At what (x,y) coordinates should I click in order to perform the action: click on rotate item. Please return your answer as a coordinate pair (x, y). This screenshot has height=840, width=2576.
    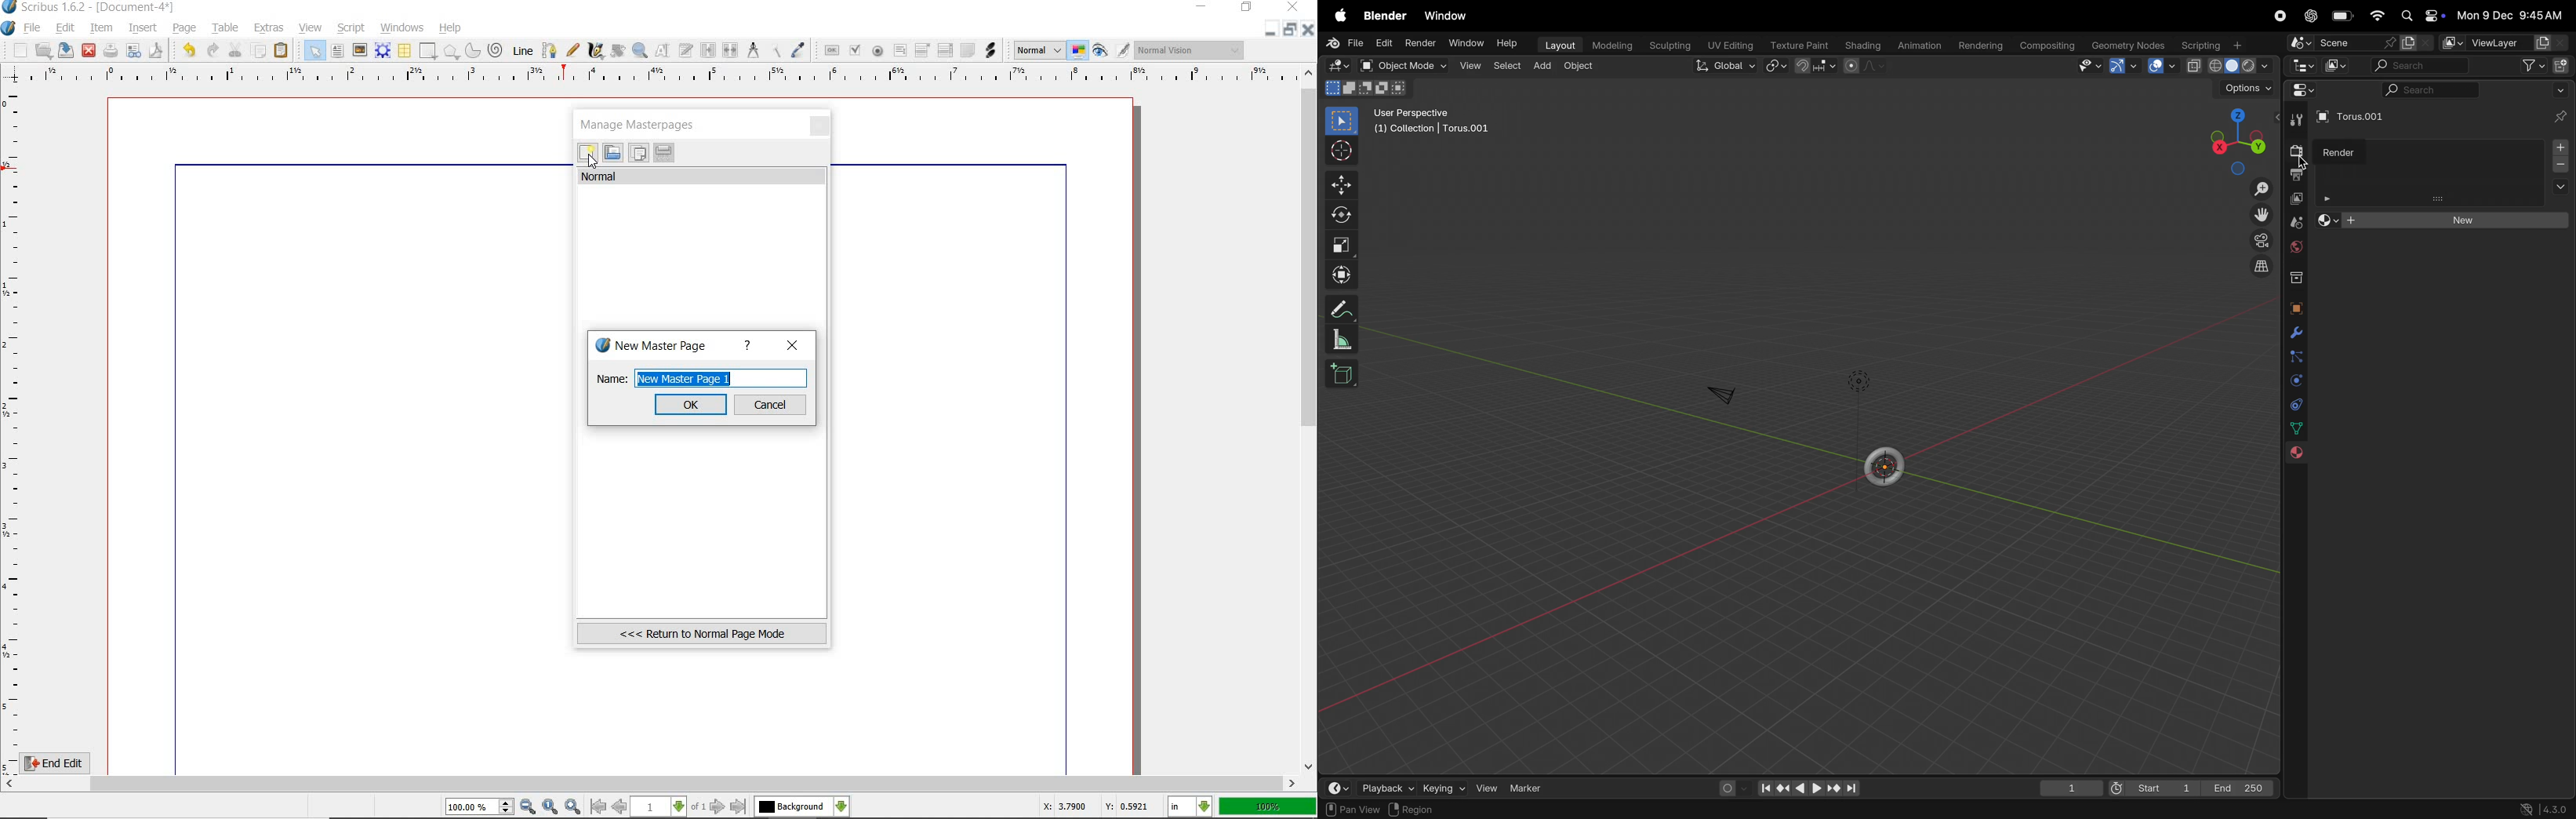
    Looking at the image, I should click on (616, 52).